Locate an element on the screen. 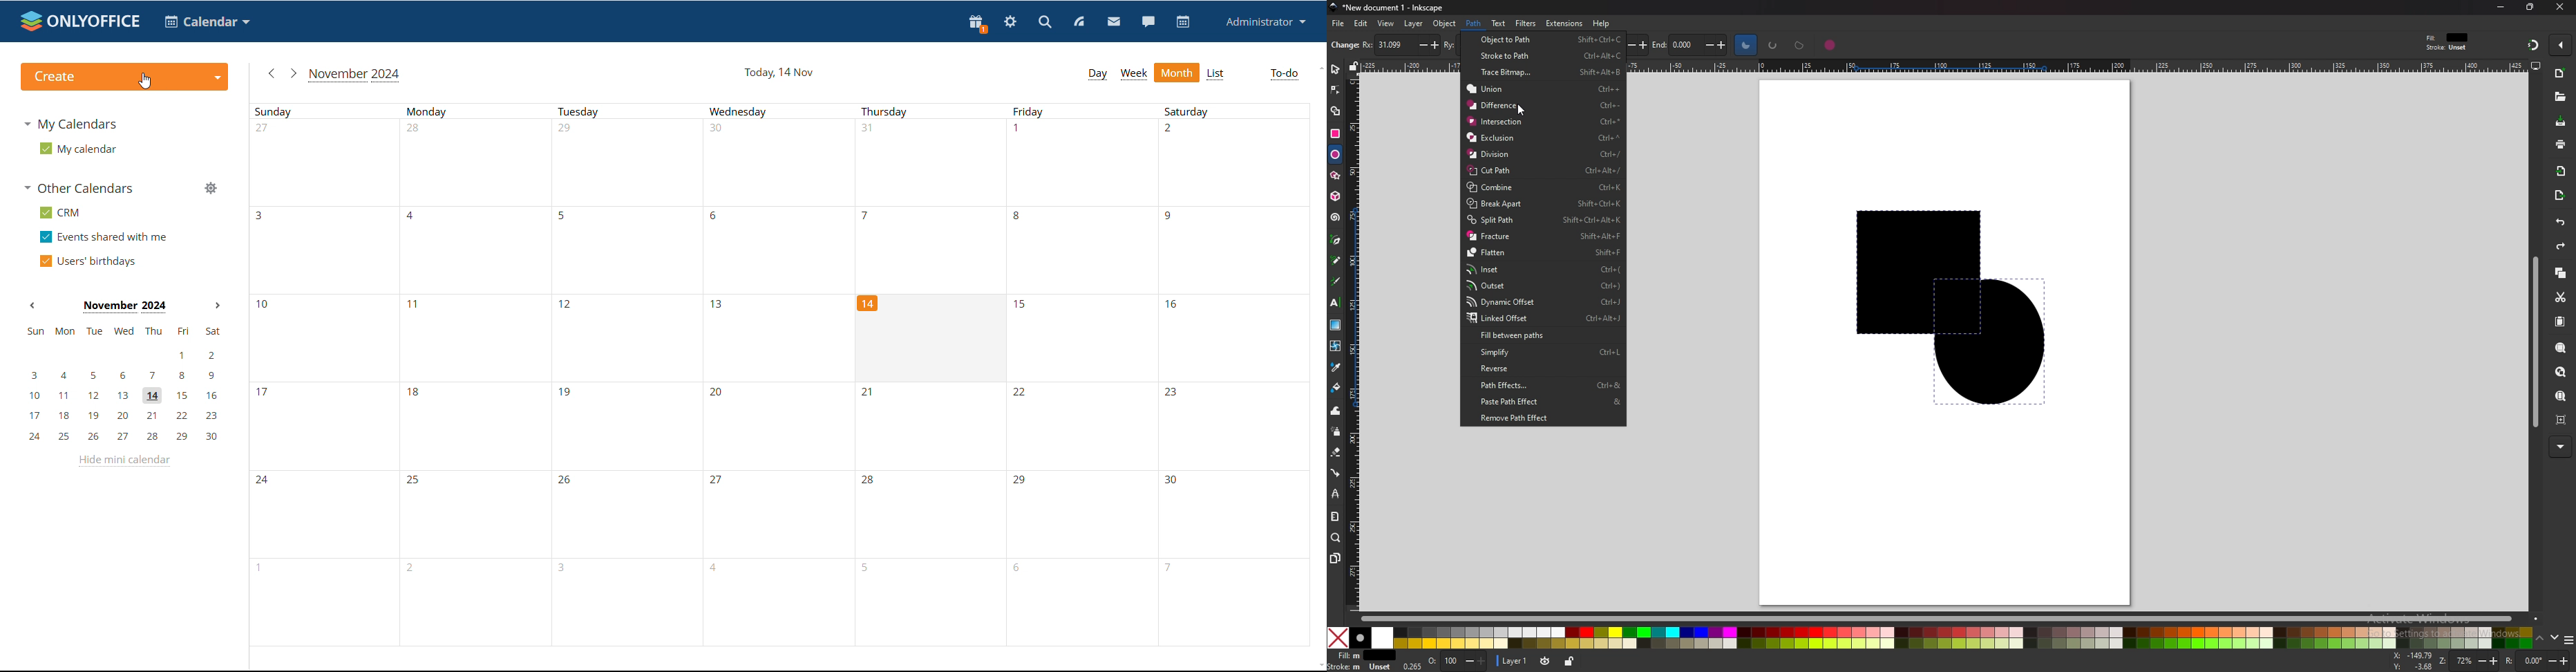 The image size is (2576, 672). horizontal ruler is located at coordinates (2073, 65).